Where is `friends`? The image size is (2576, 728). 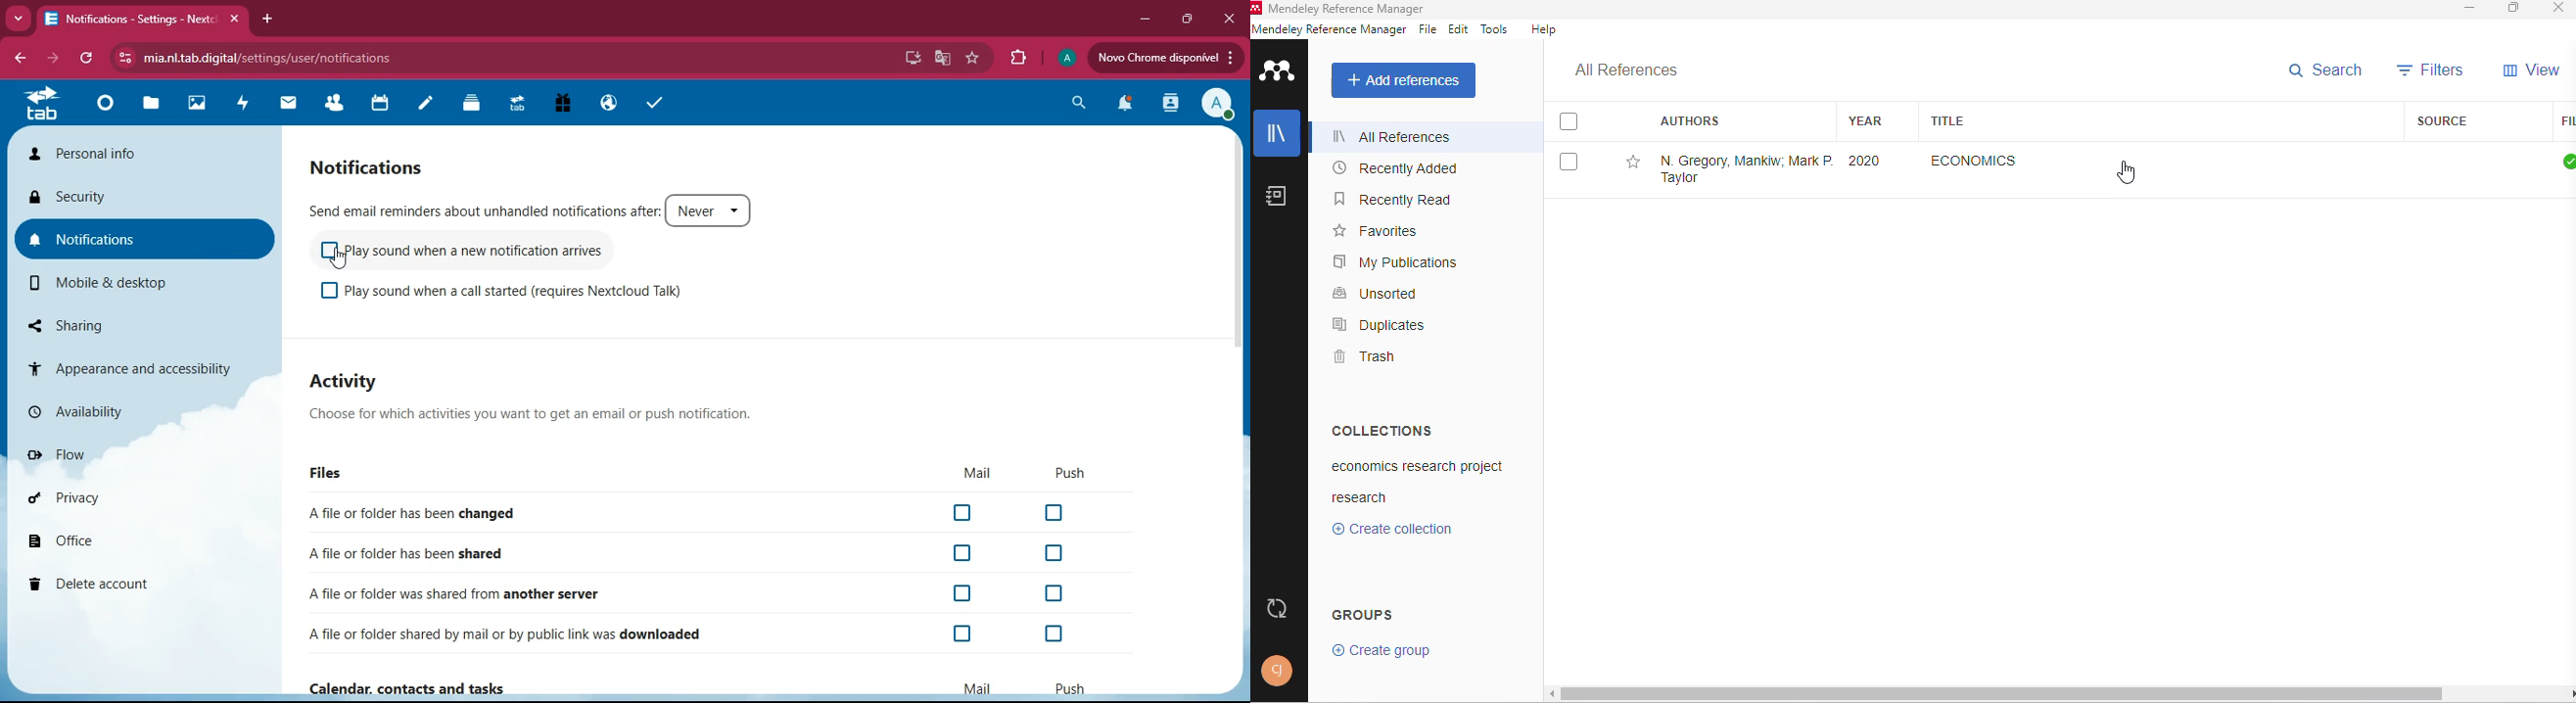
friends is located at coordinates (340, 104).